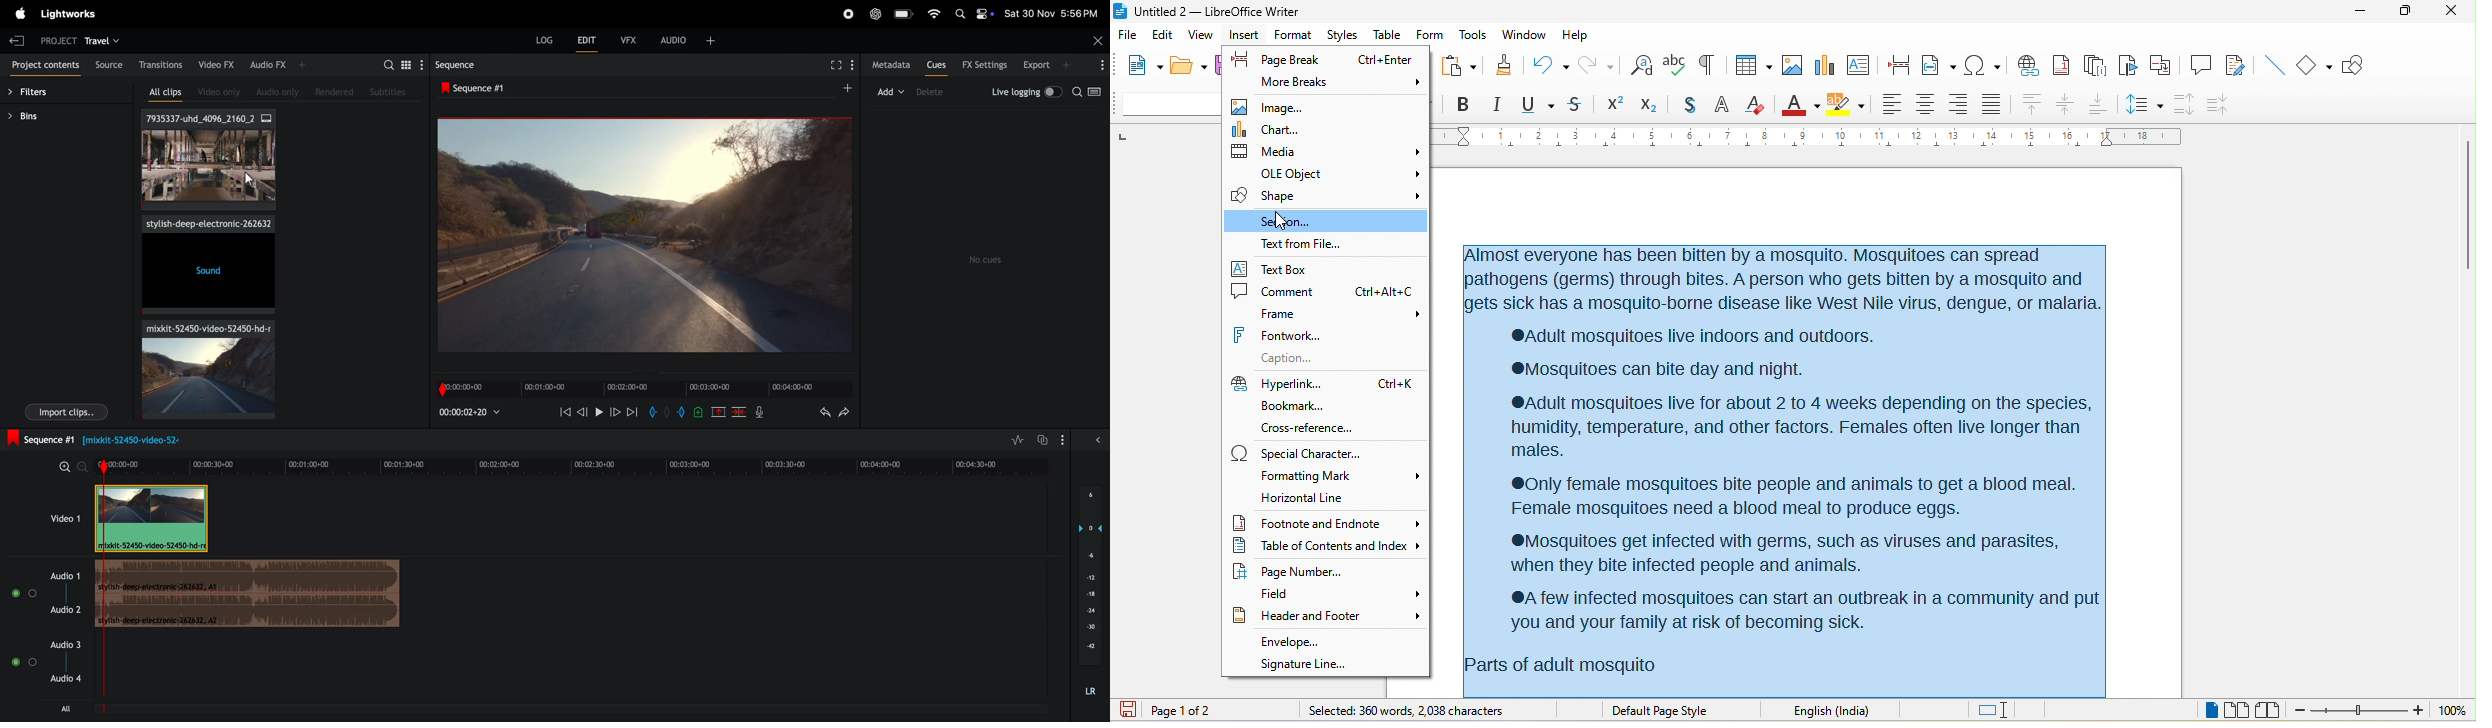 The image size is (2492, 728). Describe the element at coordinates (718, 412) in the screenshot. I see `cut` at that location.